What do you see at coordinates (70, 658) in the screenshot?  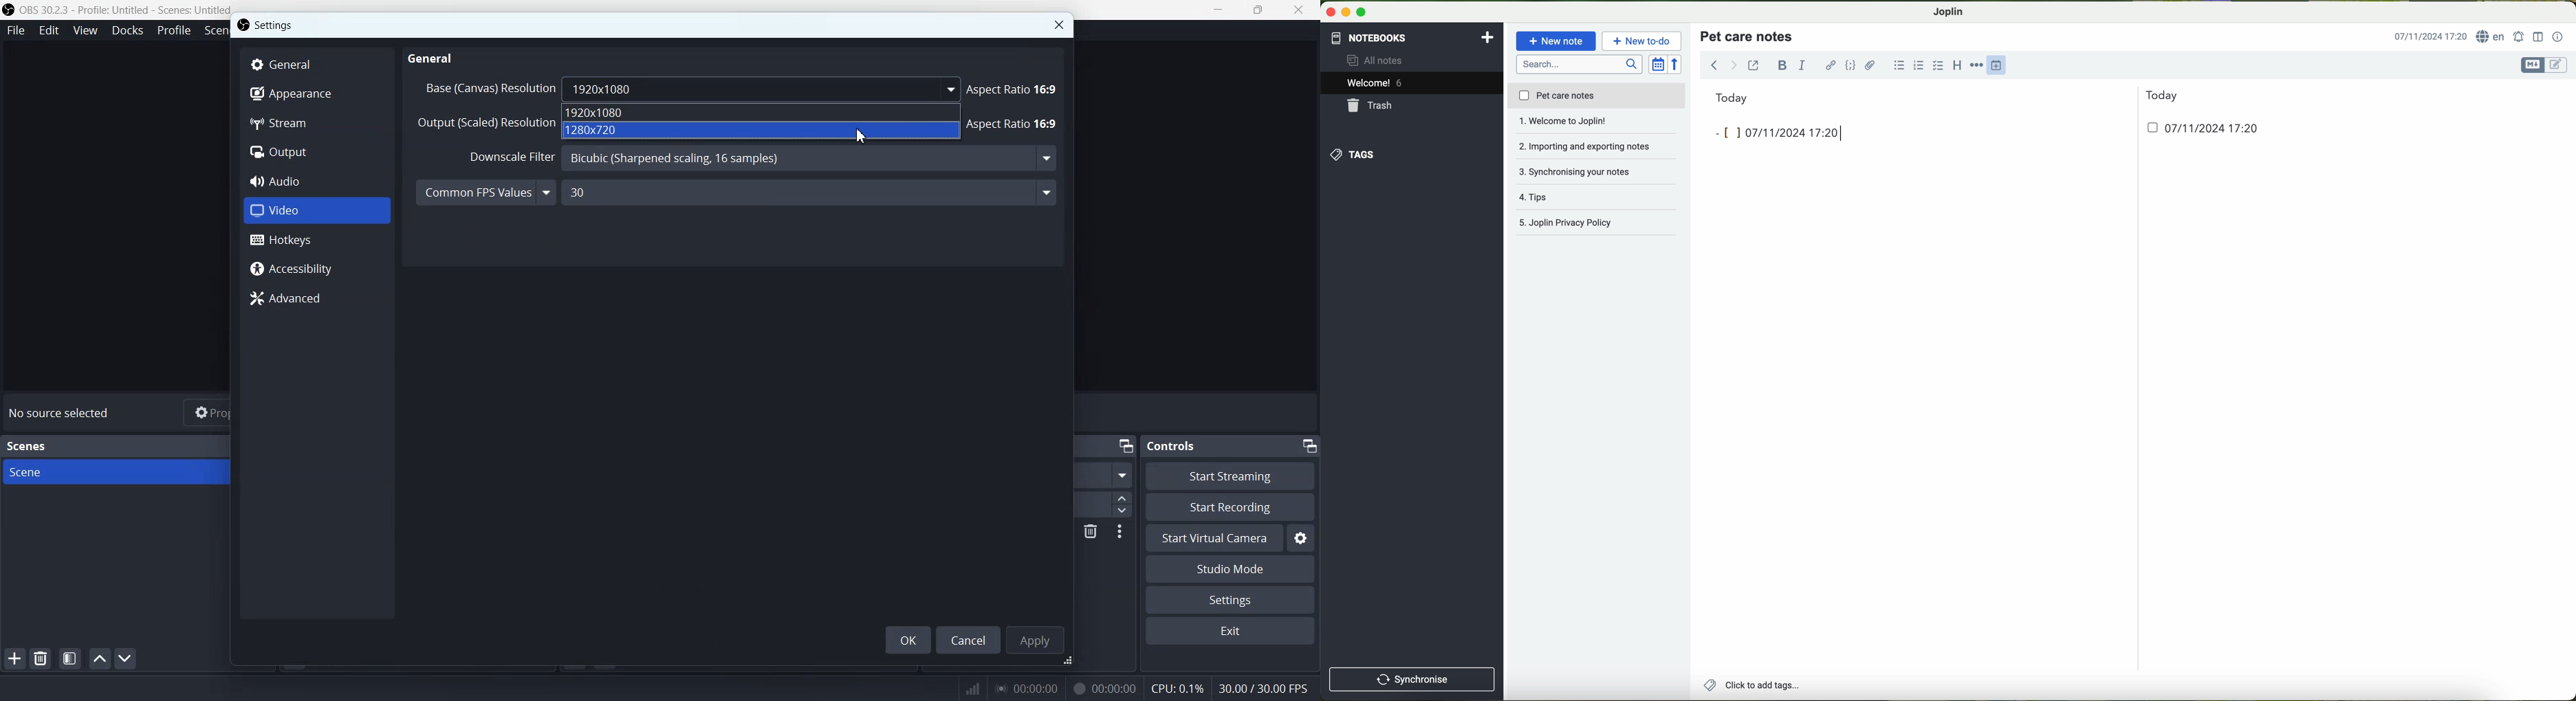 I see `Open scene filter` at bounding box center [70, 658].